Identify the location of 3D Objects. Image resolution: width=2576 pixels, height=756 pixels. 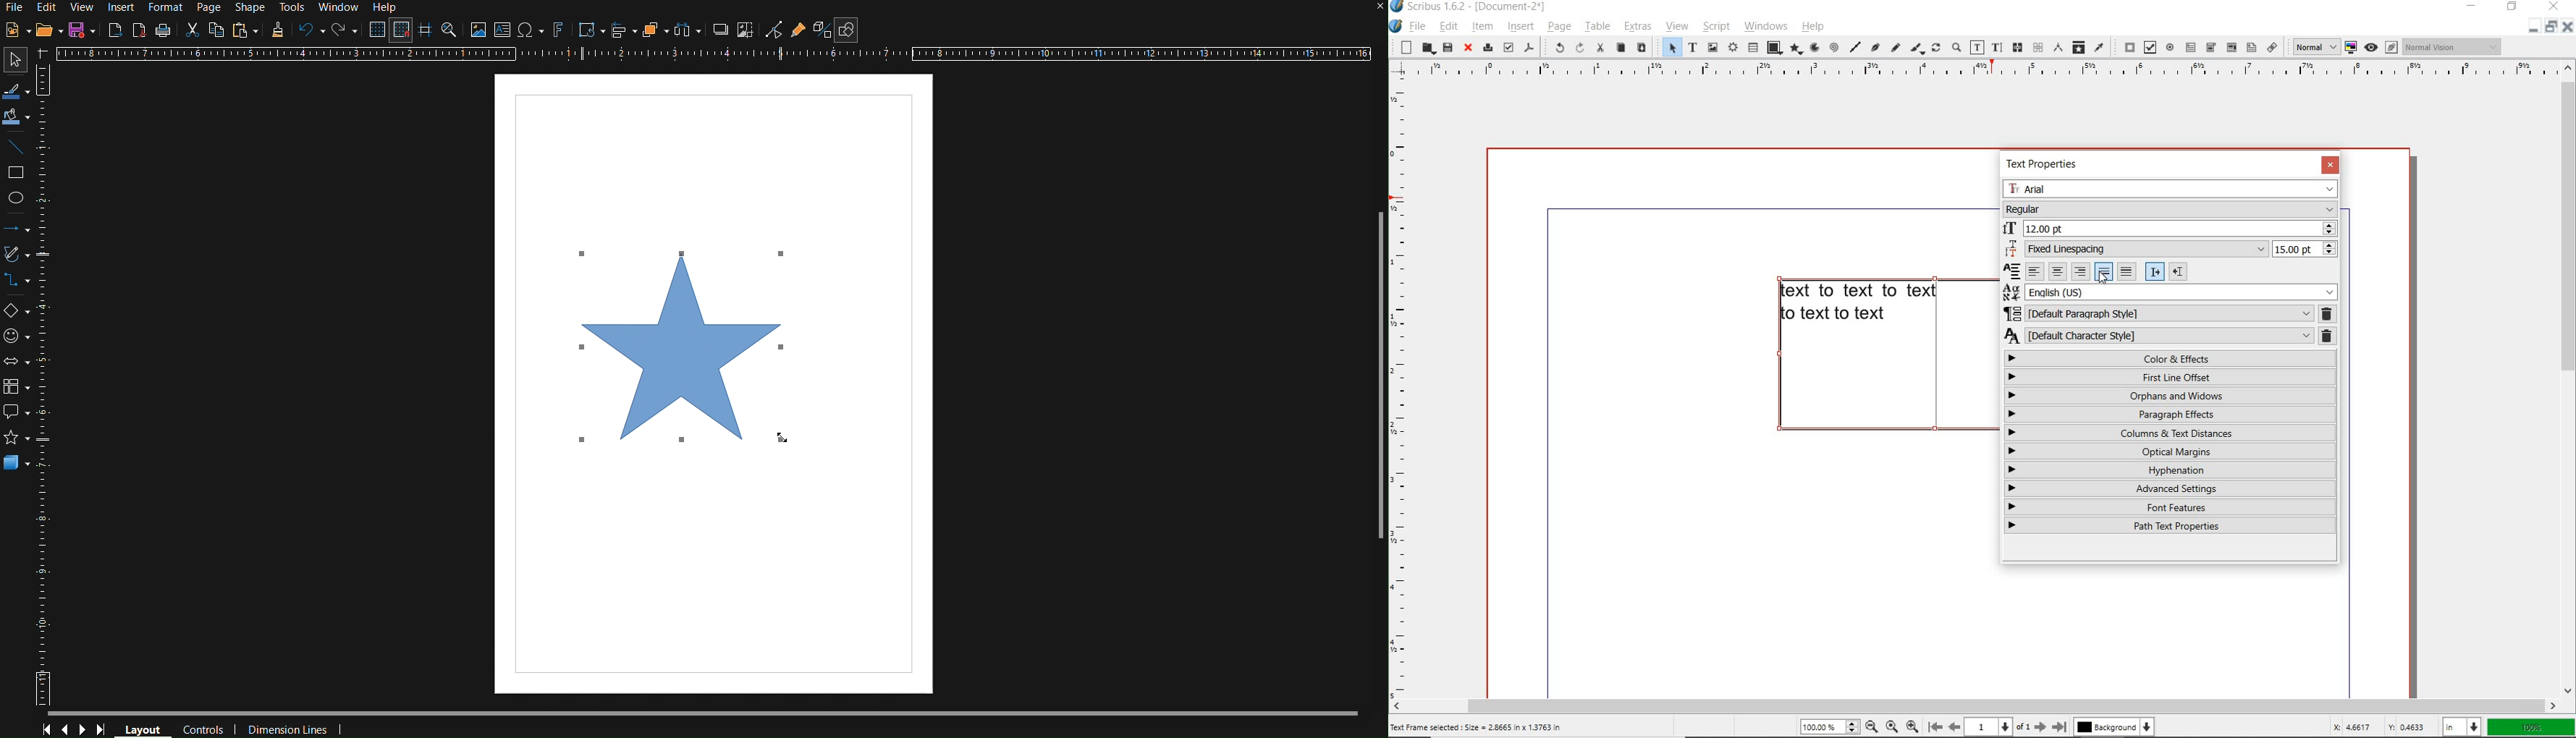
(17, 467).